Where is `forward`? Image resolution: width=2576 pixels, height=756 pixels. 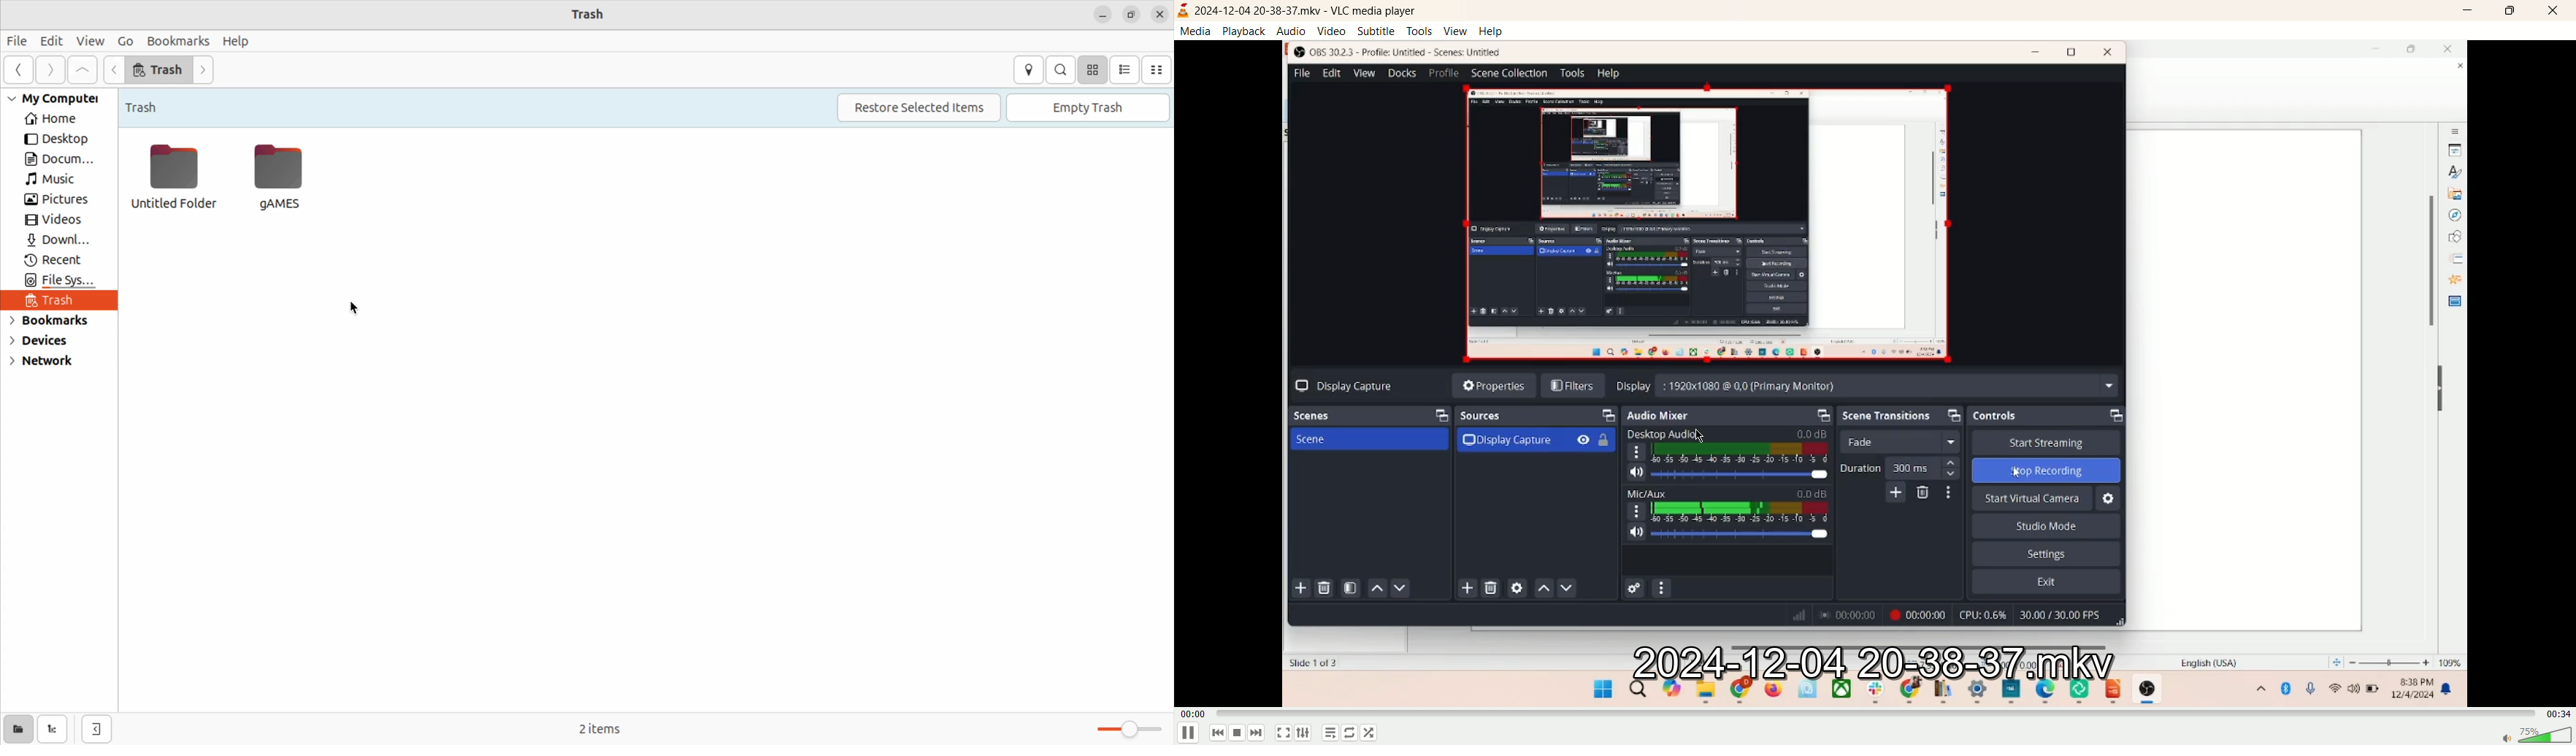
forward is located at coordinates (47, 72).